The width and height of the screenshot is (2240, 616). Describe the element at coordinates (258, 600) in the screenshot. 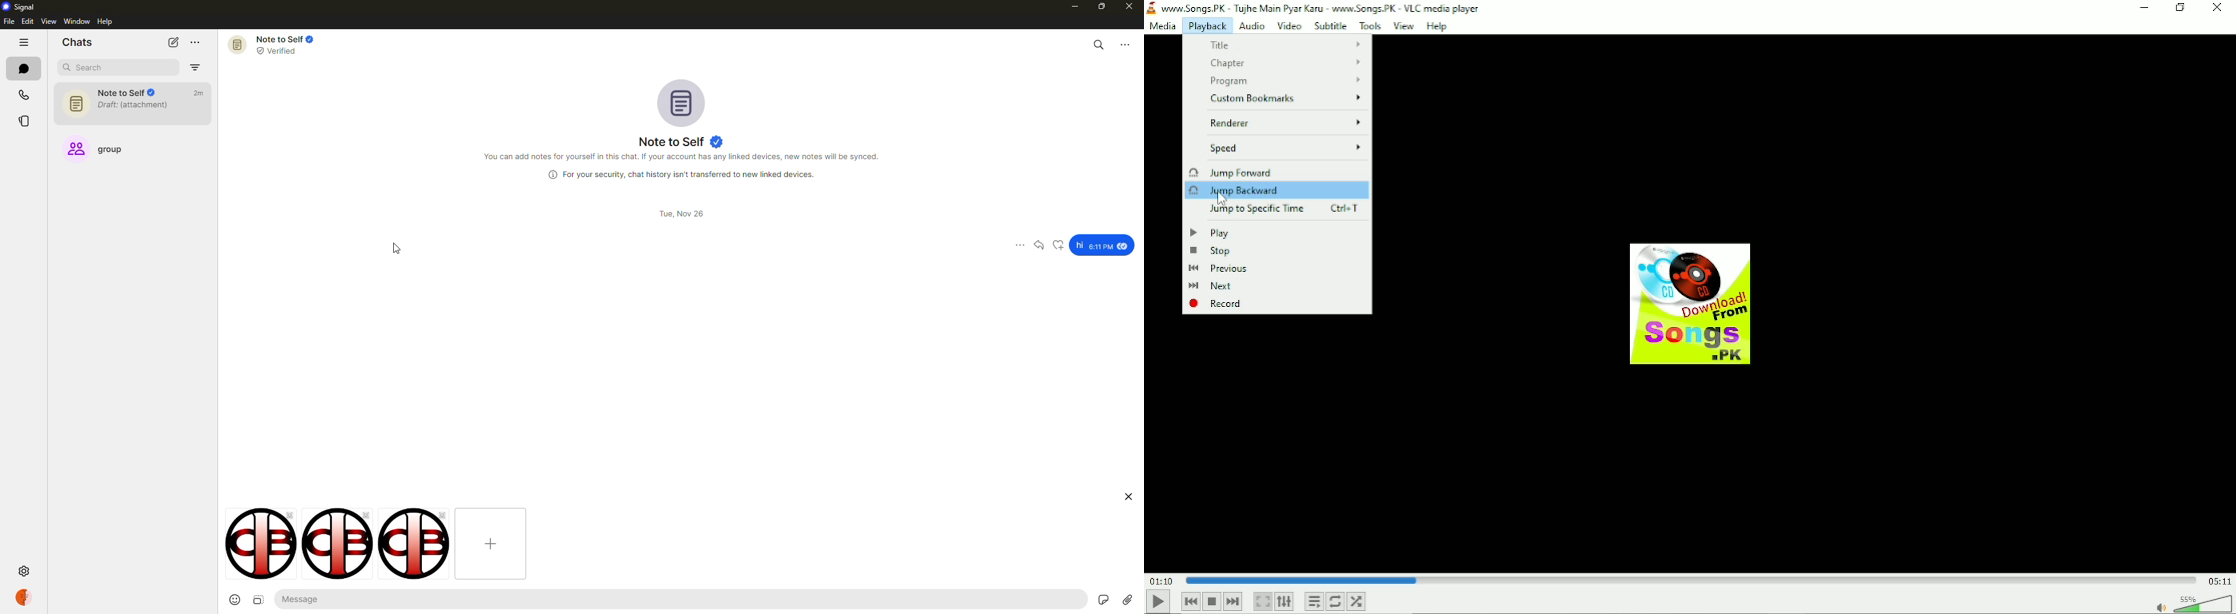

I see `image` at that location.